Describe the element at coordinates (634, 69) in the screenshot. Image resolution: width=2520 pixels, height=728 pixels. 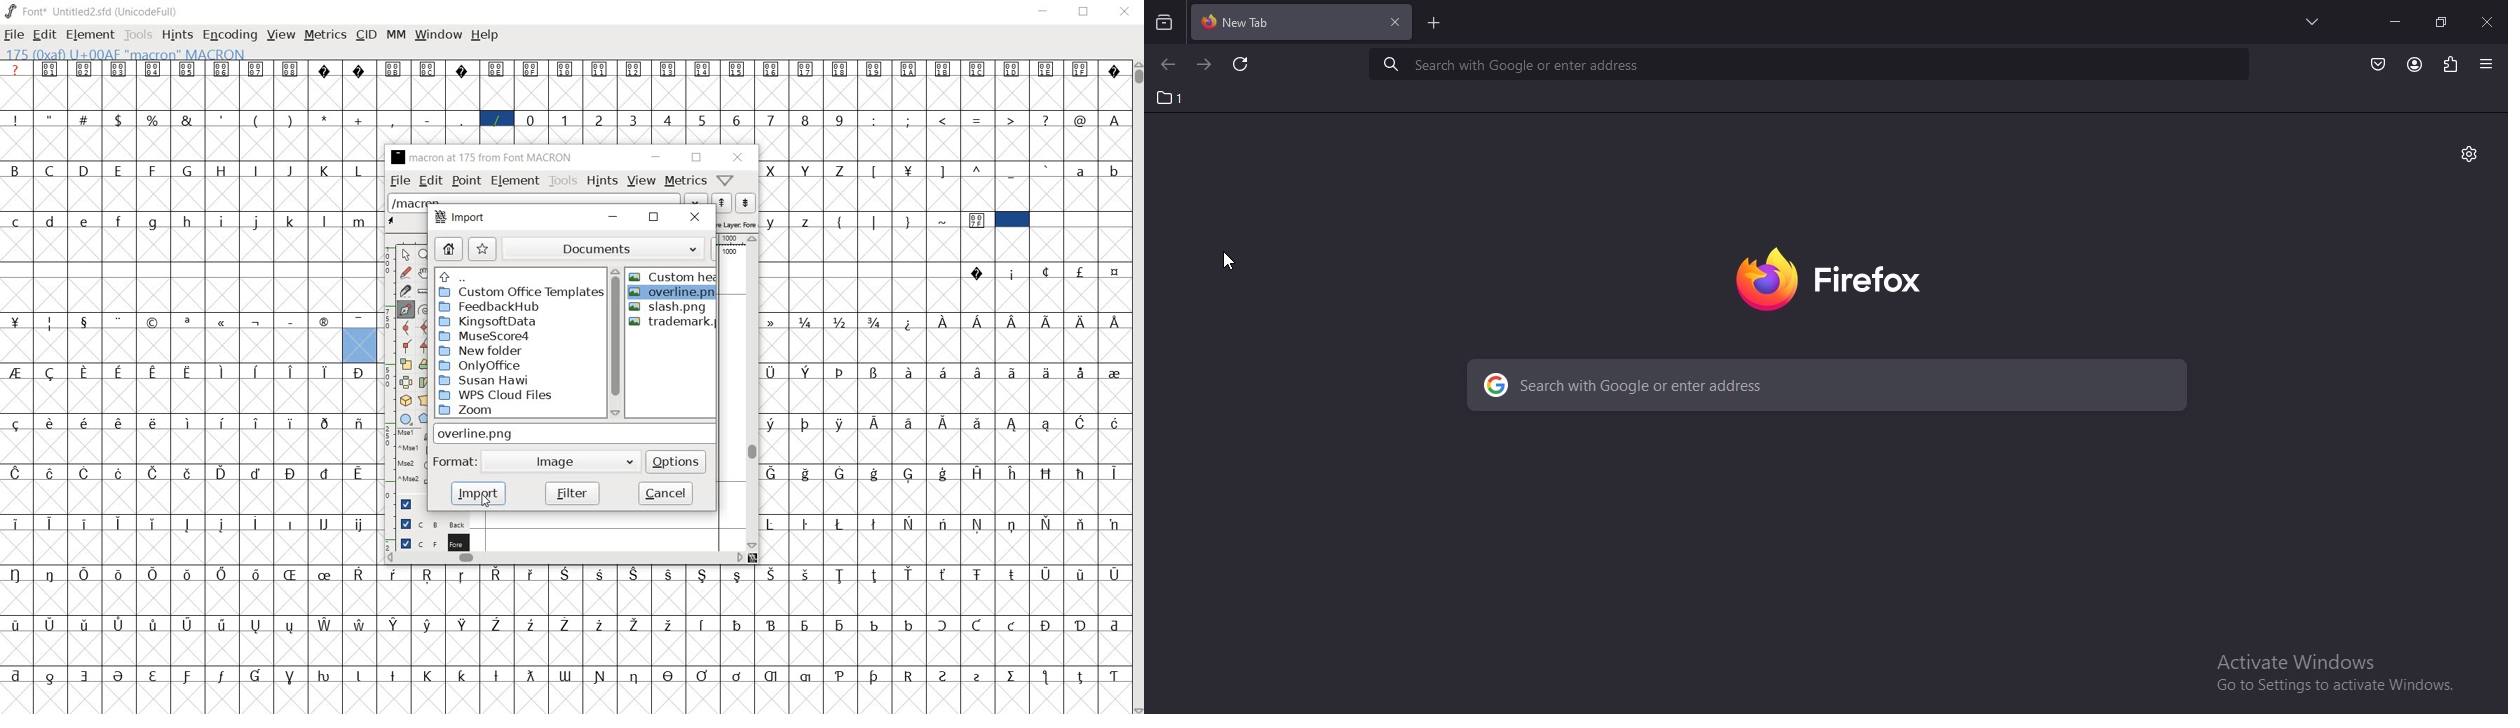
I see `Symbol` at that location.